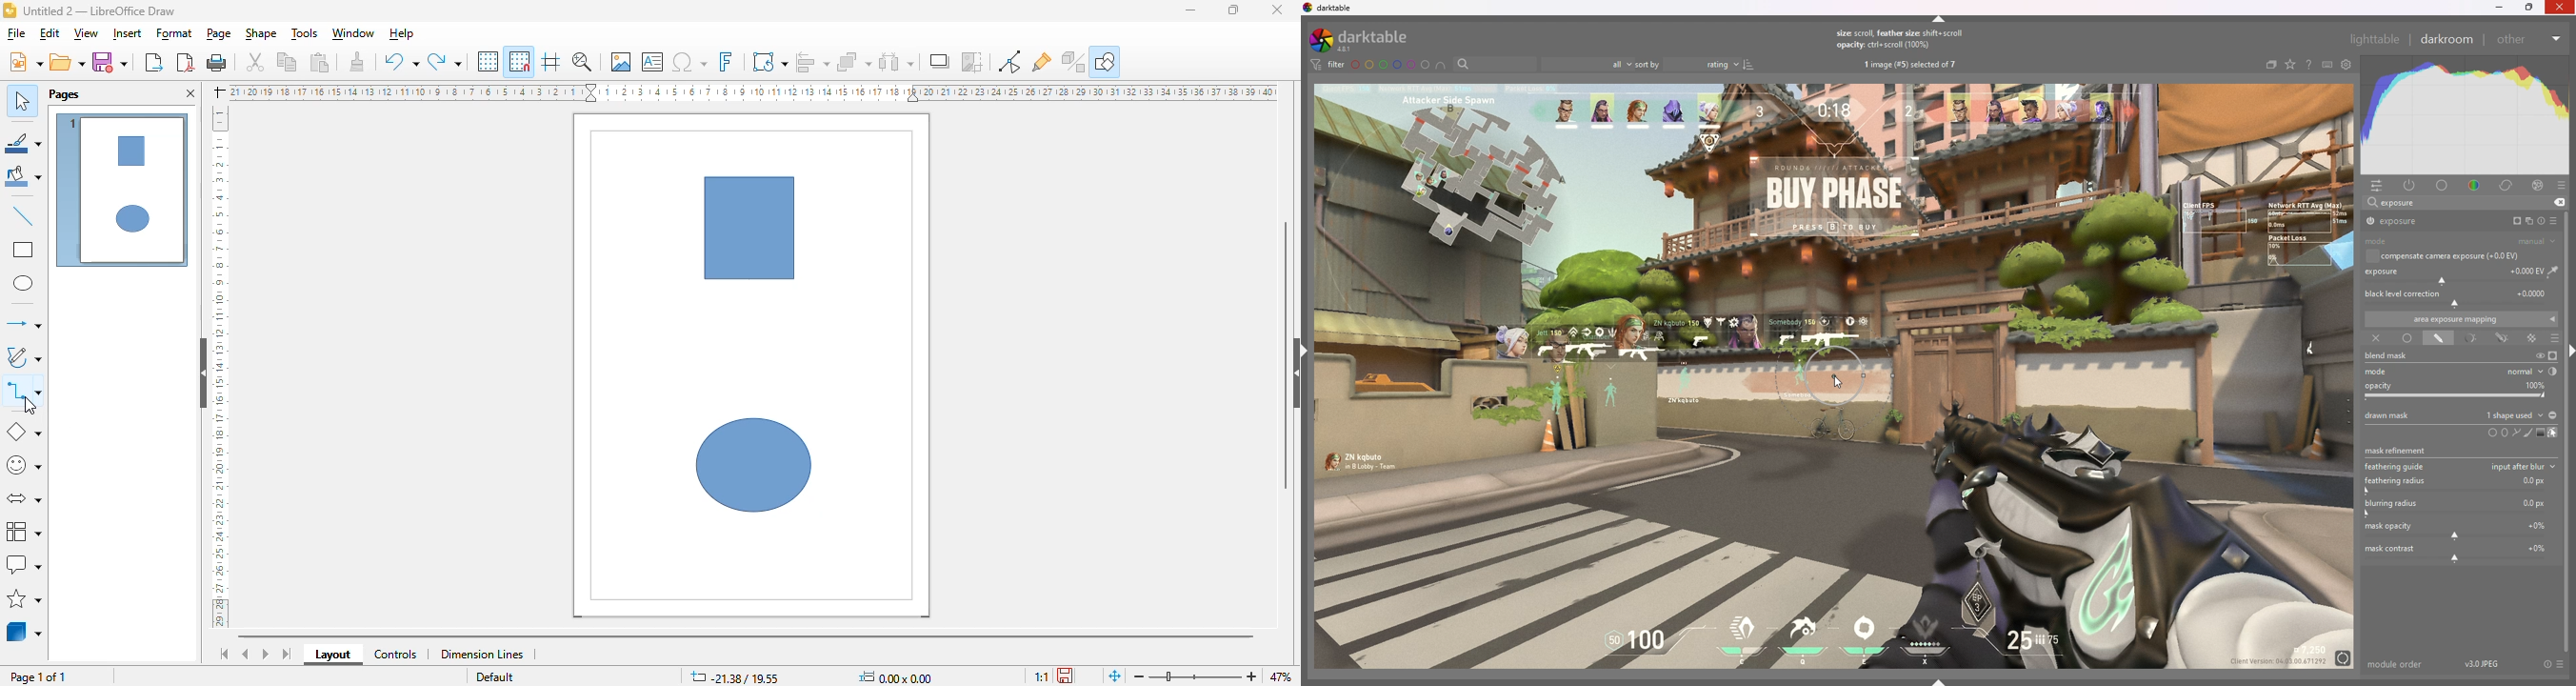 This screenshot has width=2576, height=700. I want to click on callout shapes, so click(25, 564).